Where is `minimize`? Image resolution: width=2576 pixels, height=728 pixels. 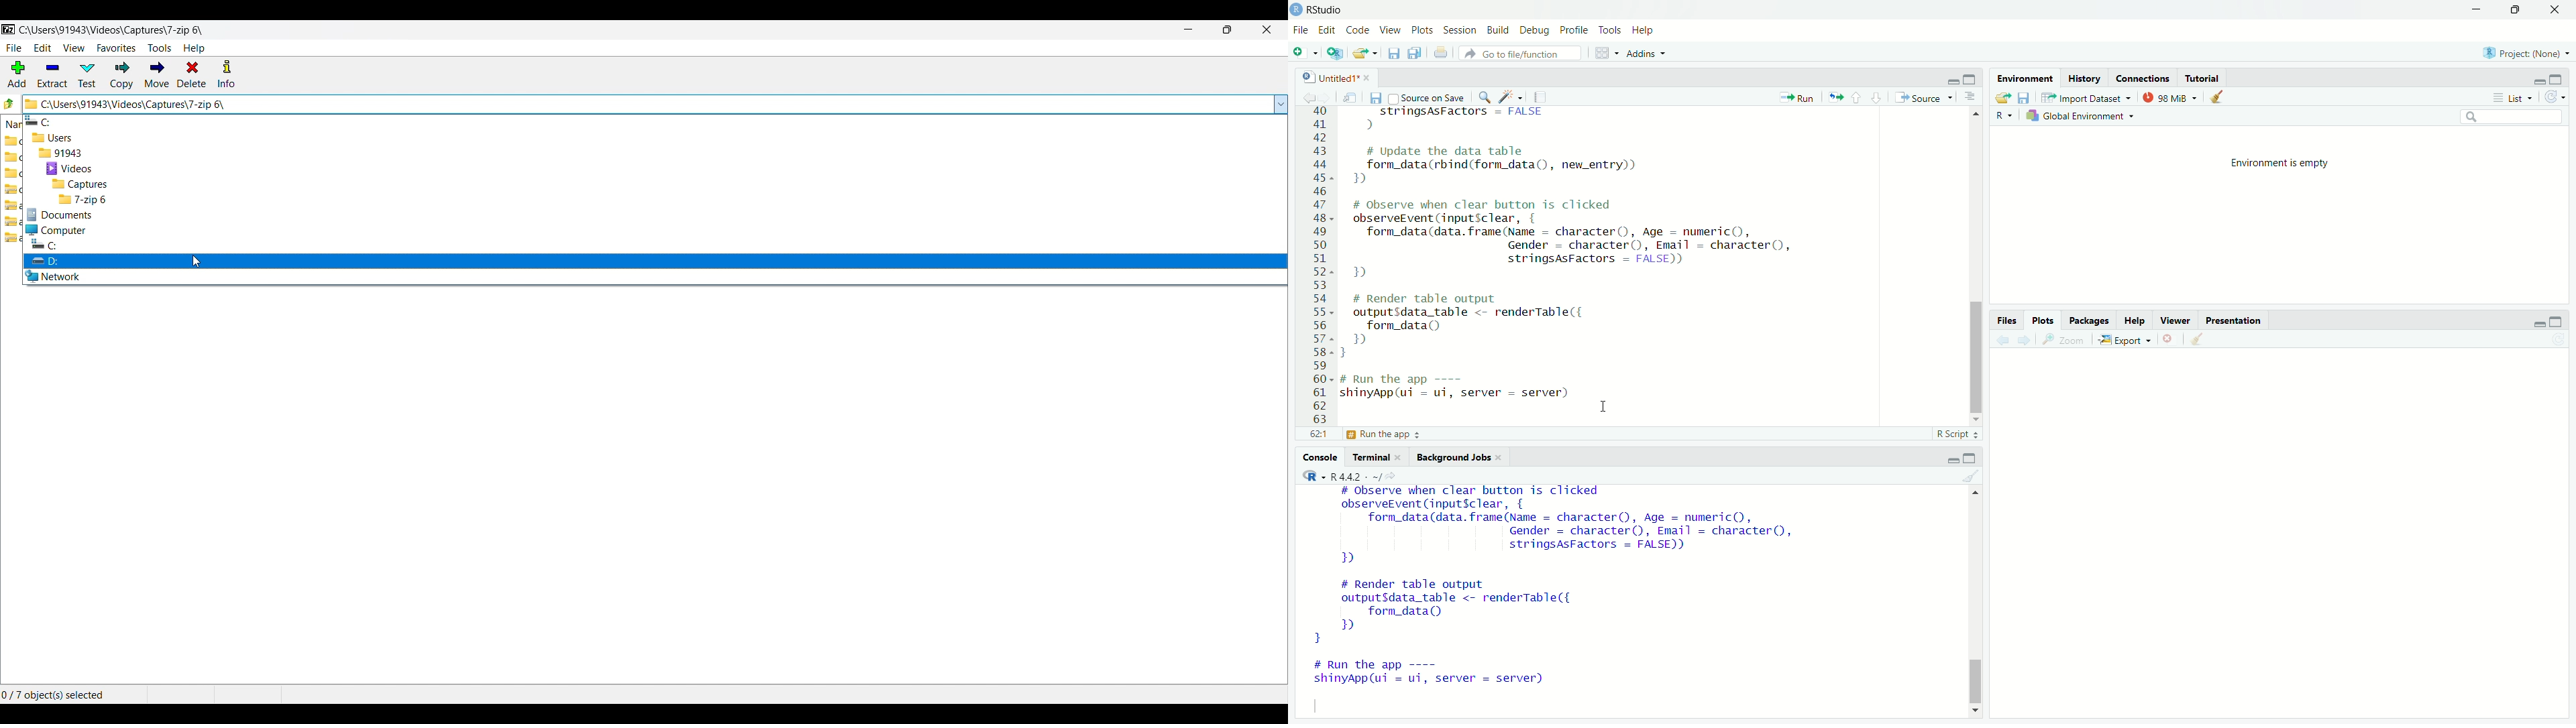
minimize is located at coordinates (2534, 320).